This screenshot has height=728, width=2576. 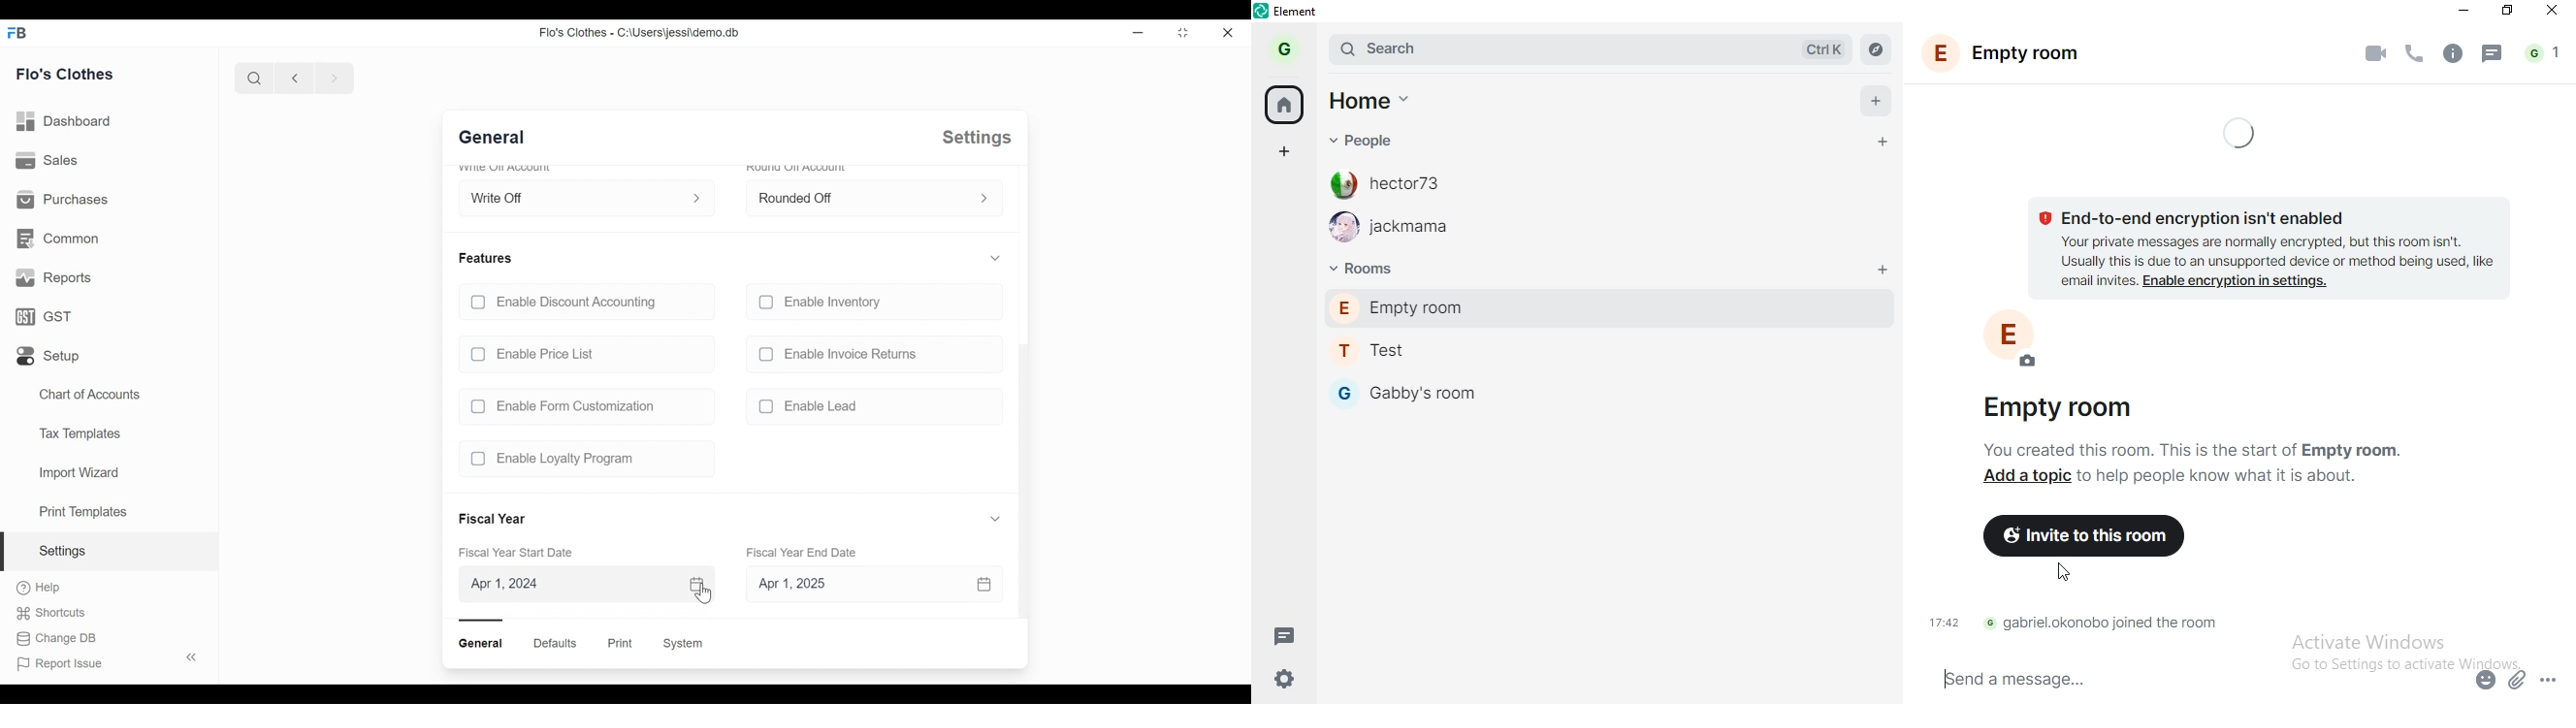 What do you see at coordinates (2088, 533) in the screenshot?
I see `invite to this room` at bounding box center [2088, 533].